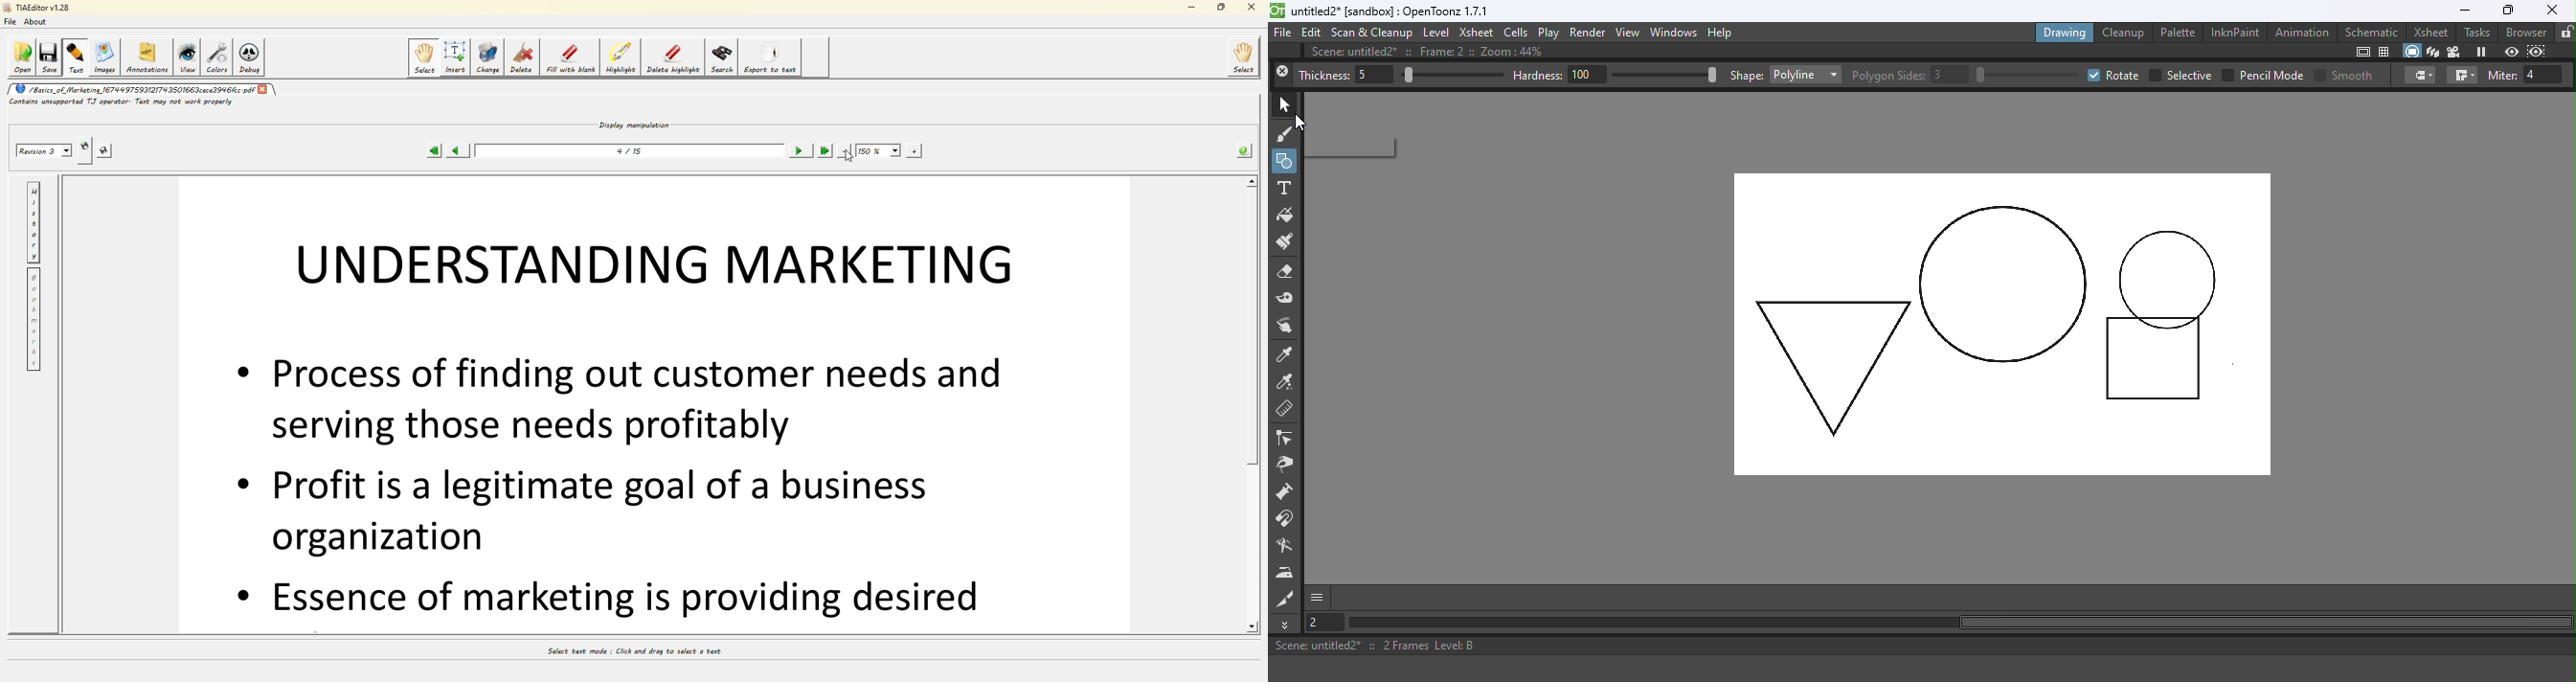  What do you see at coordinates (2181, 75) in the screenshot?
I see `Selective` at bounding box center [2181, 75].